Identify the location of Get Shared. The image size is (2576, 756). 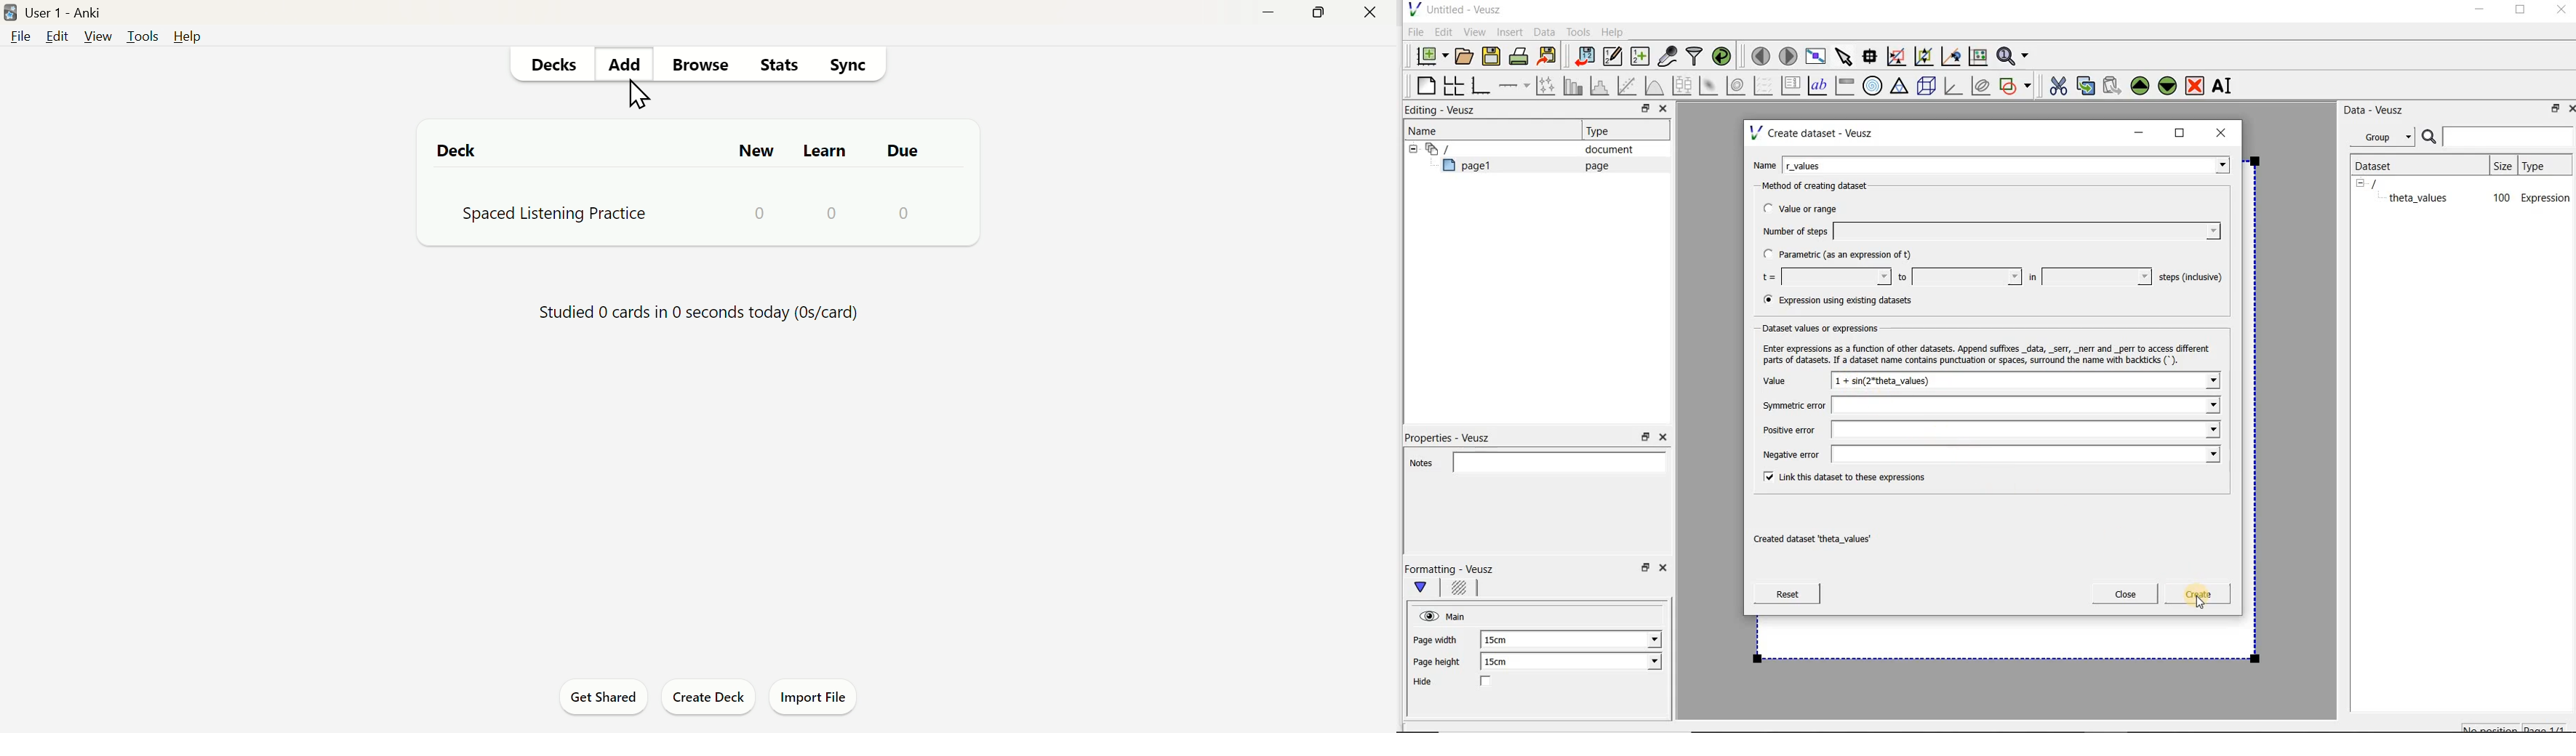
(601, 694).